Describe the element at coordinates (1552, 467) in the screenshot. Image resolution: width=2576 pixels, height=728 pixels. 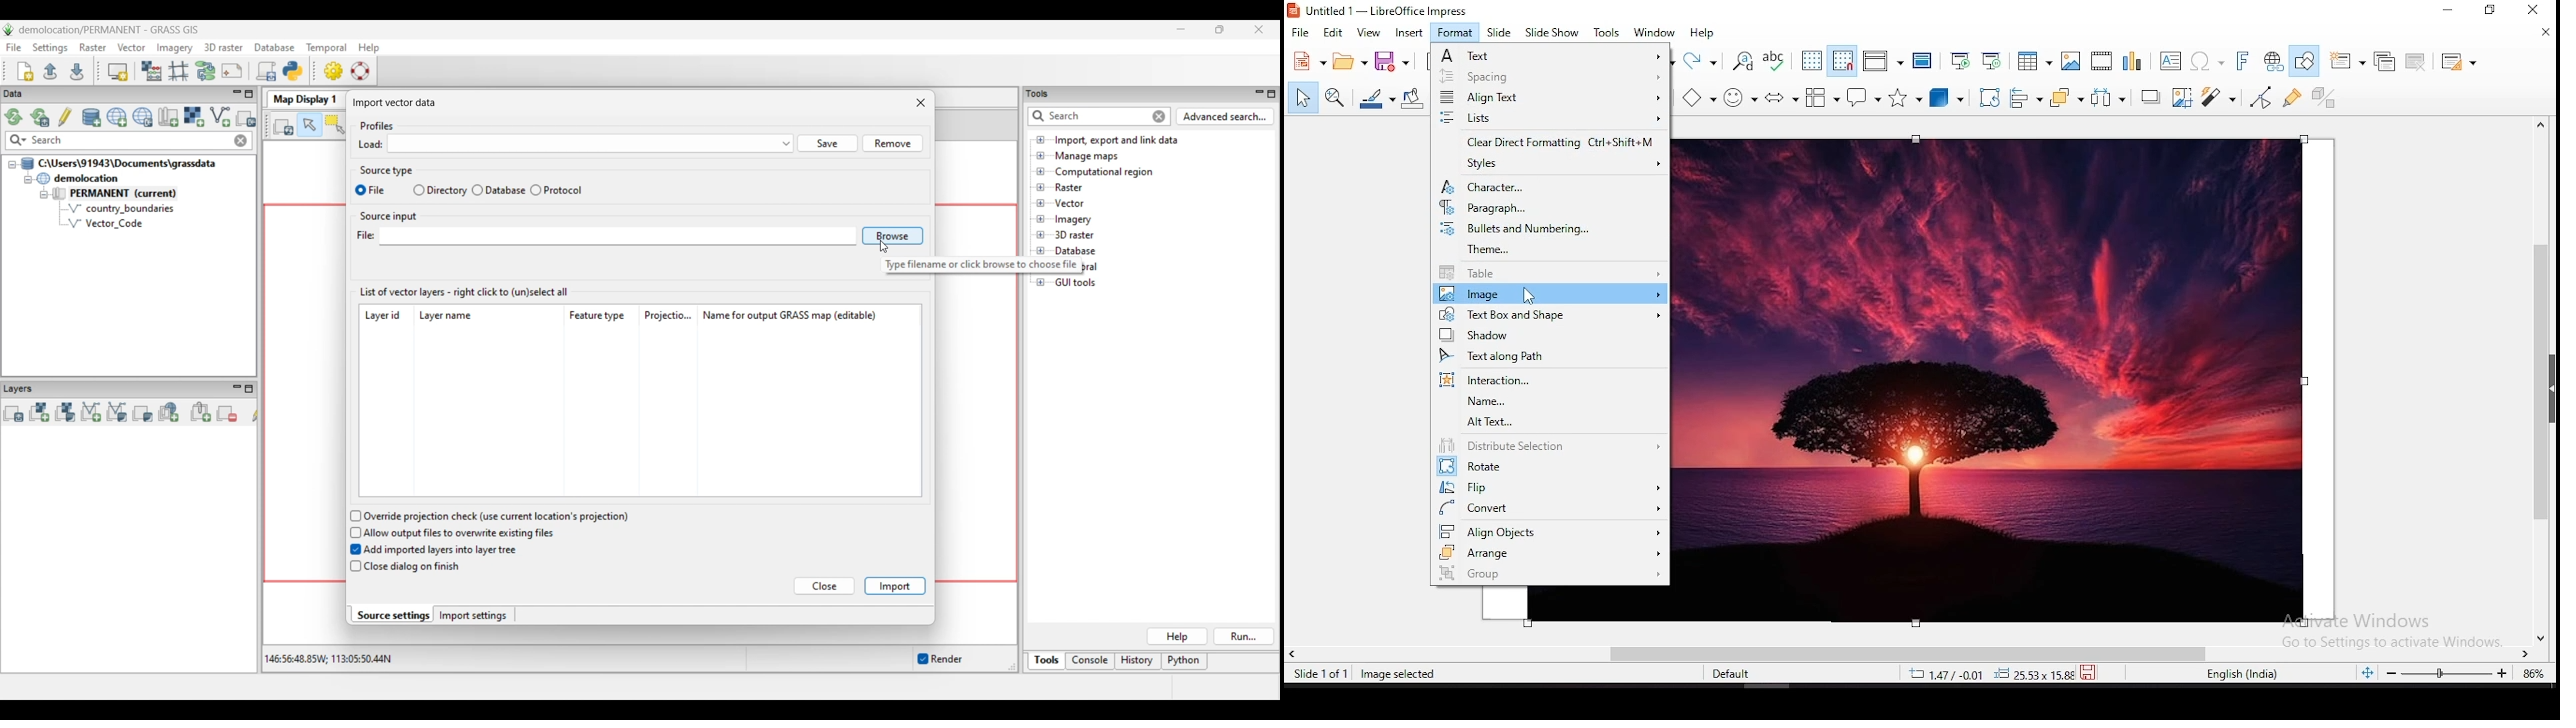
I see `rotate` at that location.